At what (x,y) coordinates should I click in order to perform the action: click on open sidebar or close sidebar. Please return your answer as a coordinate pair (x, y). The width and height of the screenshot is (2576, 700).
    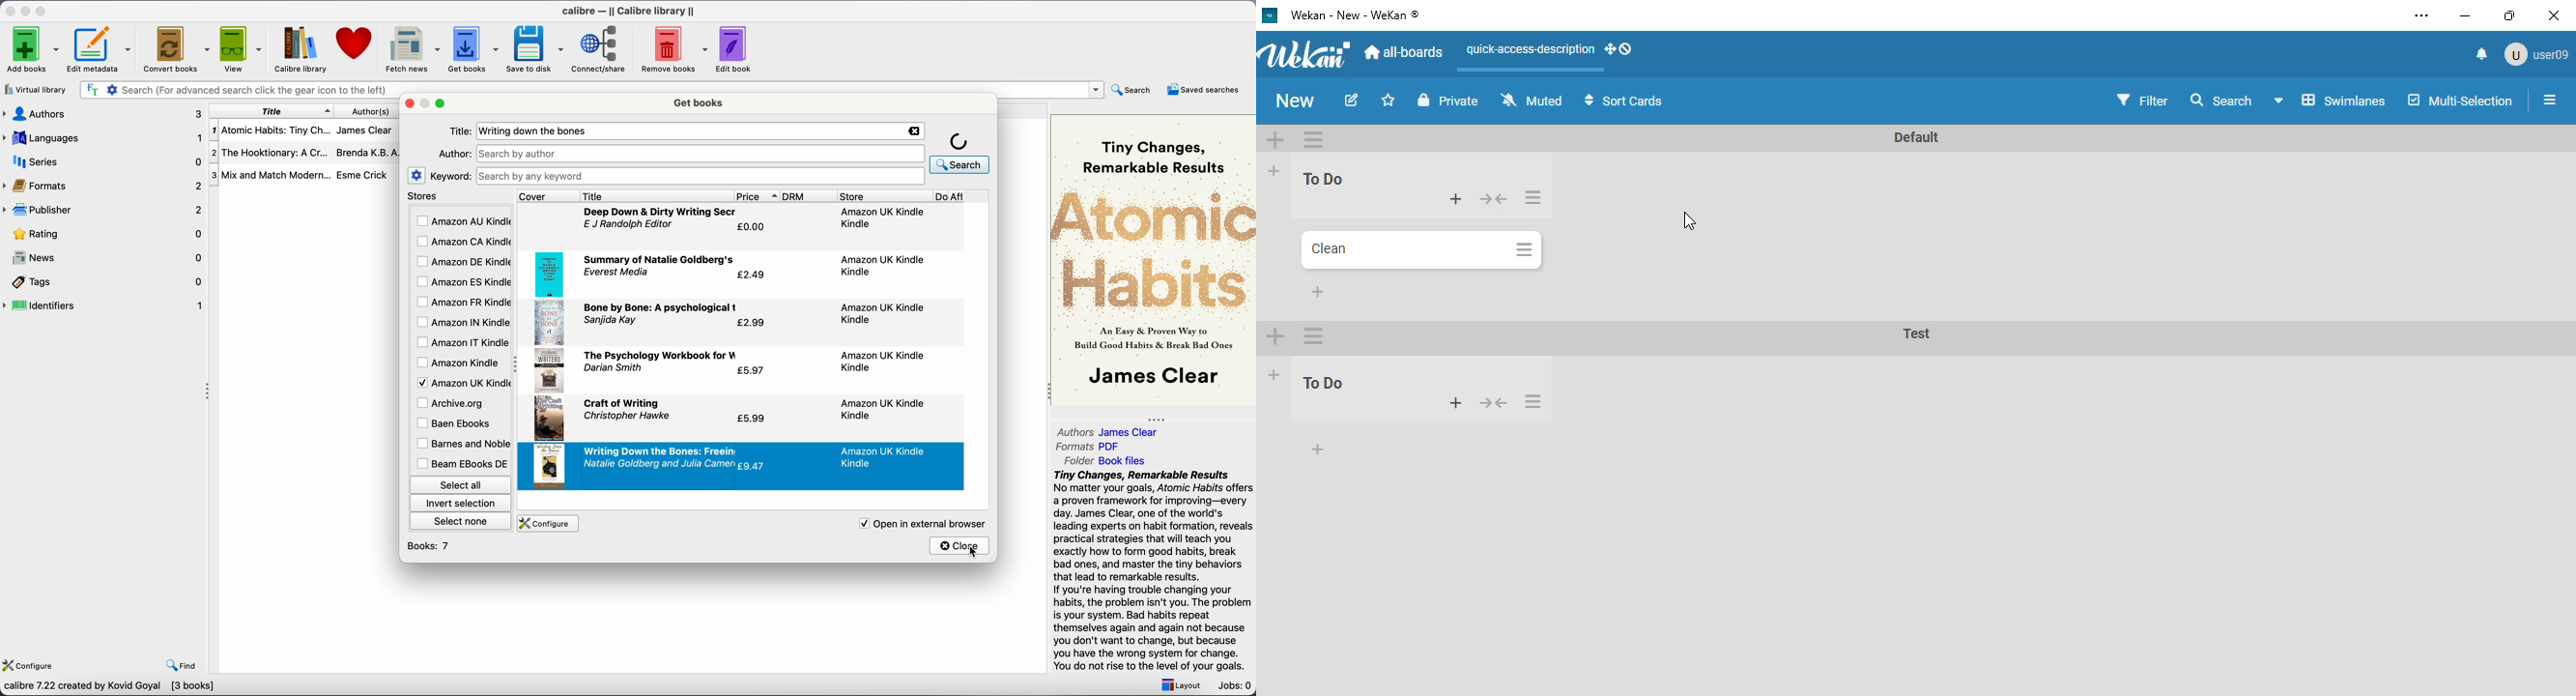
    Looking at the image, I should click on (2550, 100).